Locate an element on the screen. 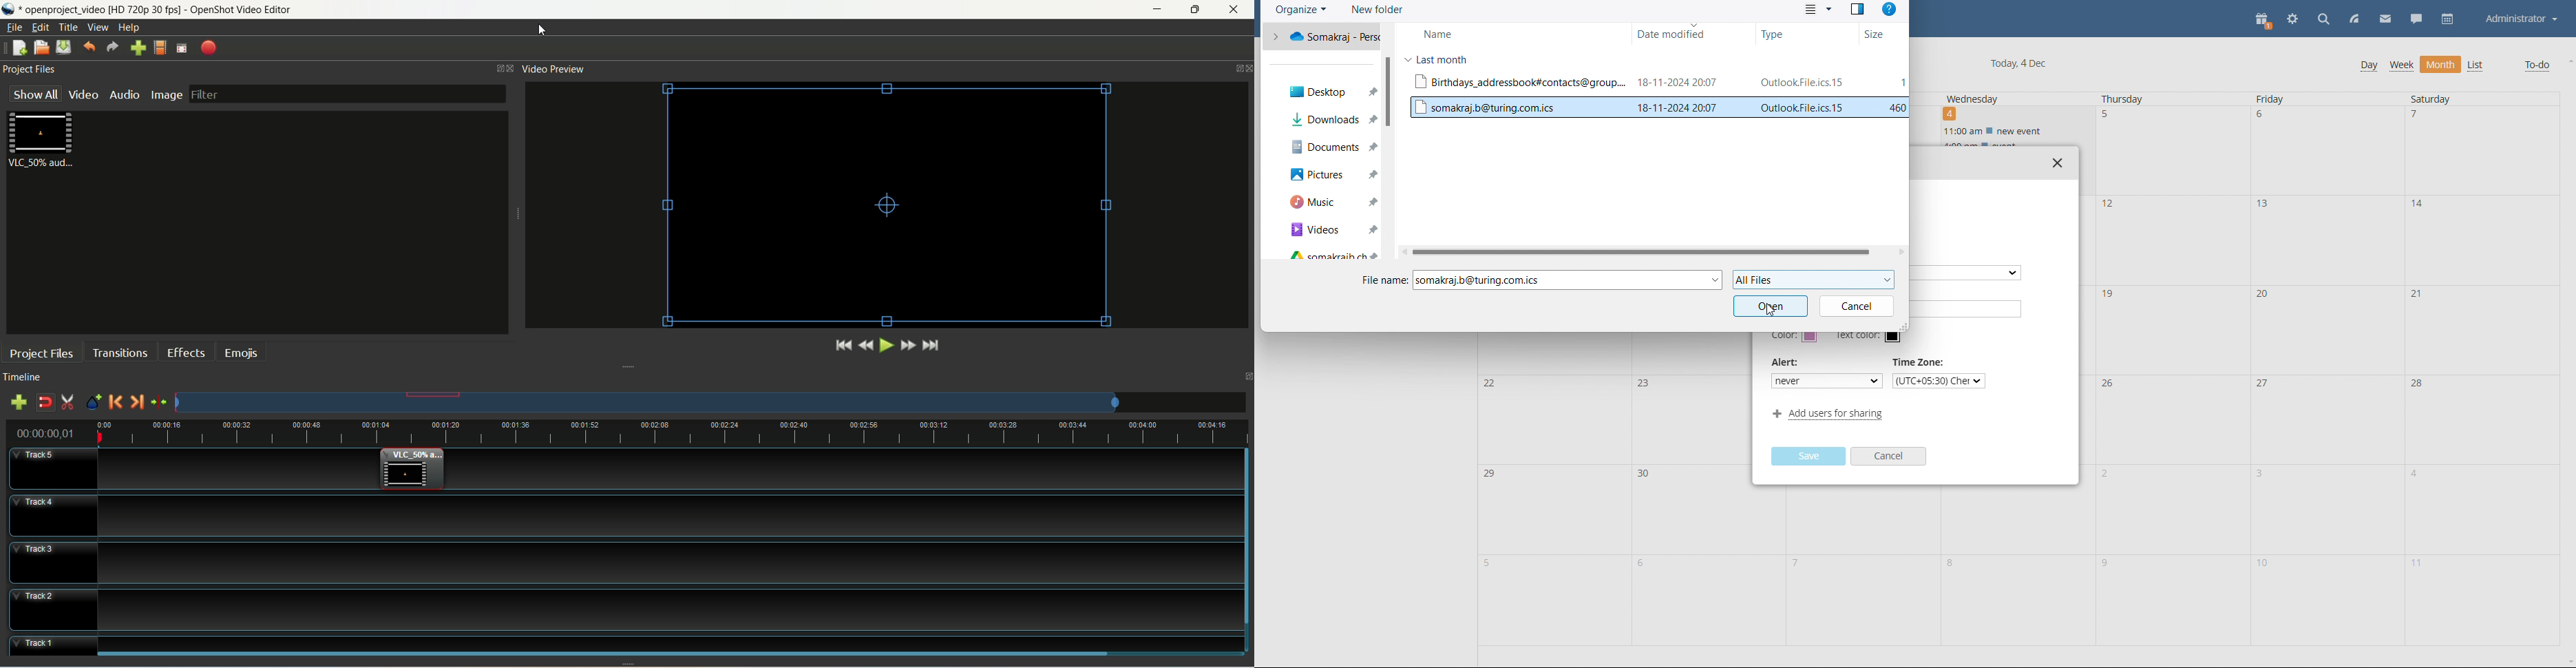 This screenshot has height=672, width=2576. video preview is located at coordinates (555, 70).